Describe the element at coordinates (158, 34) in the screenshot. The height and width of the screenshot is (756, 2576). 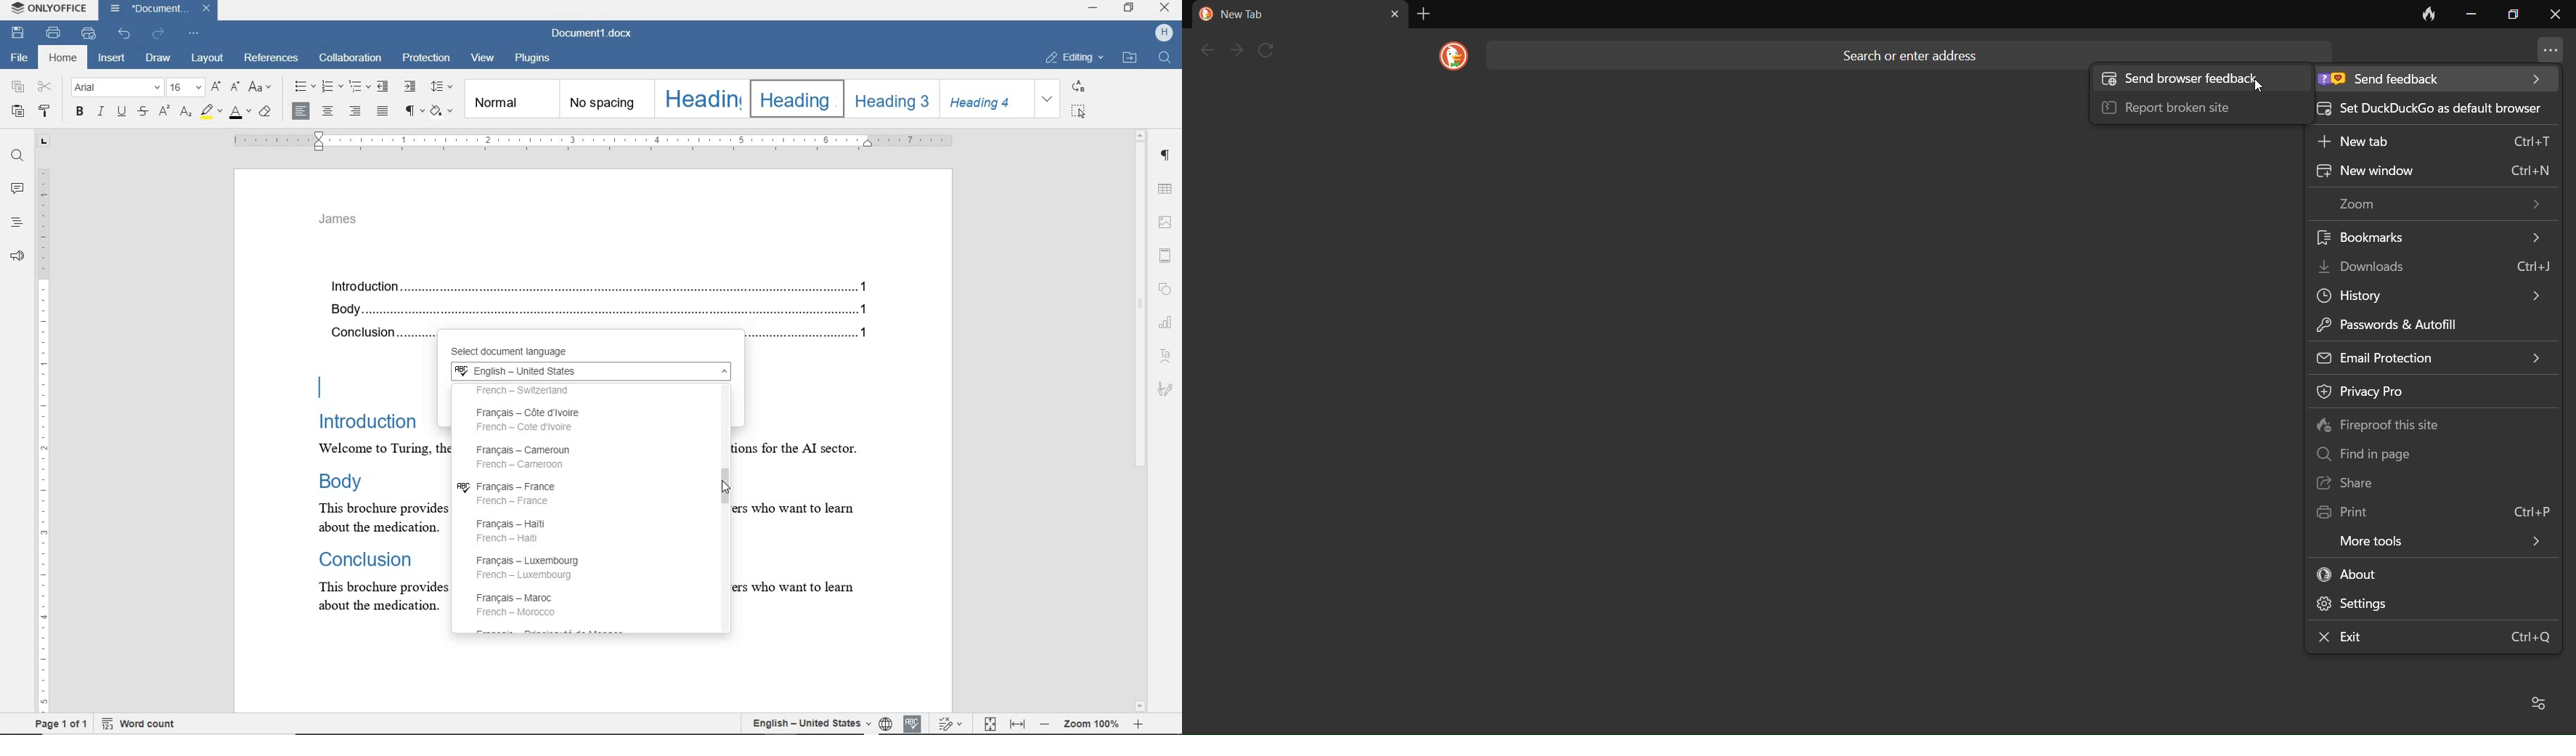
I see `redo` at that location.